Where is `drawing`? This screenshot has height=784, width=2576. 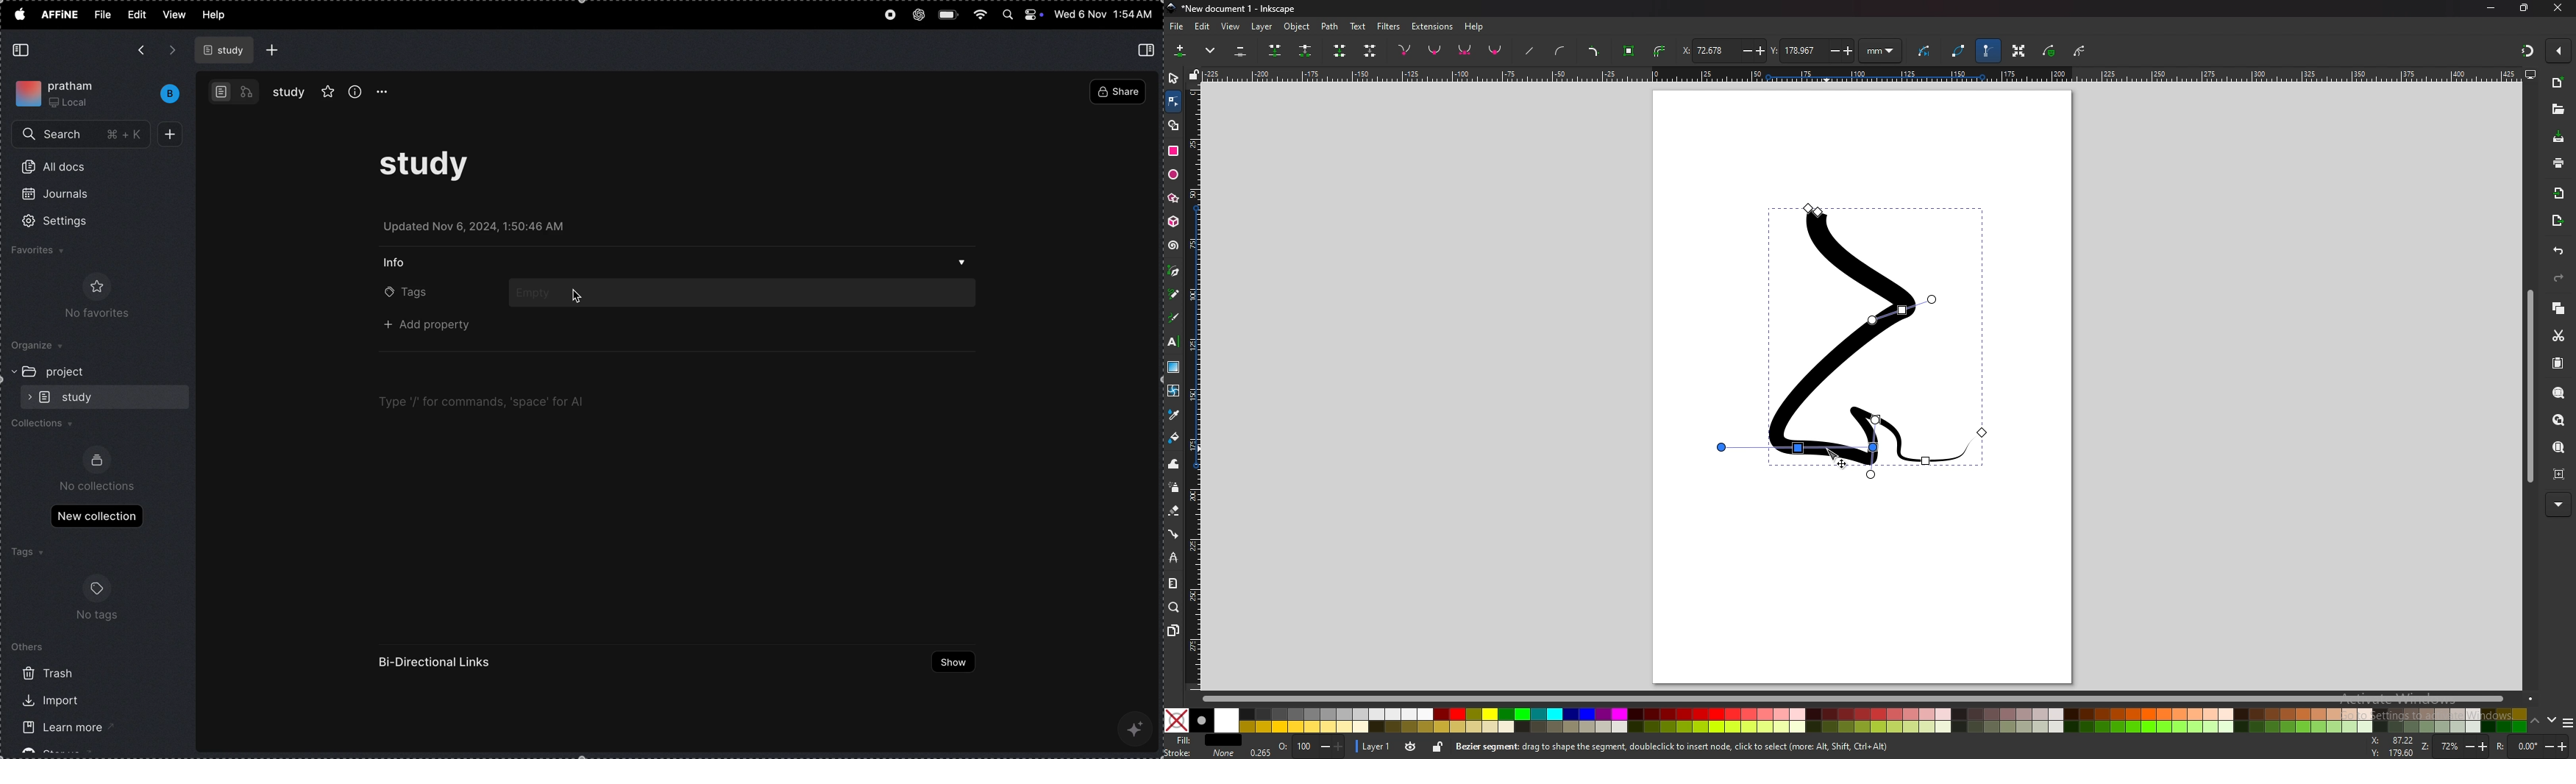
drawing is located at coordinates (1854, 341).